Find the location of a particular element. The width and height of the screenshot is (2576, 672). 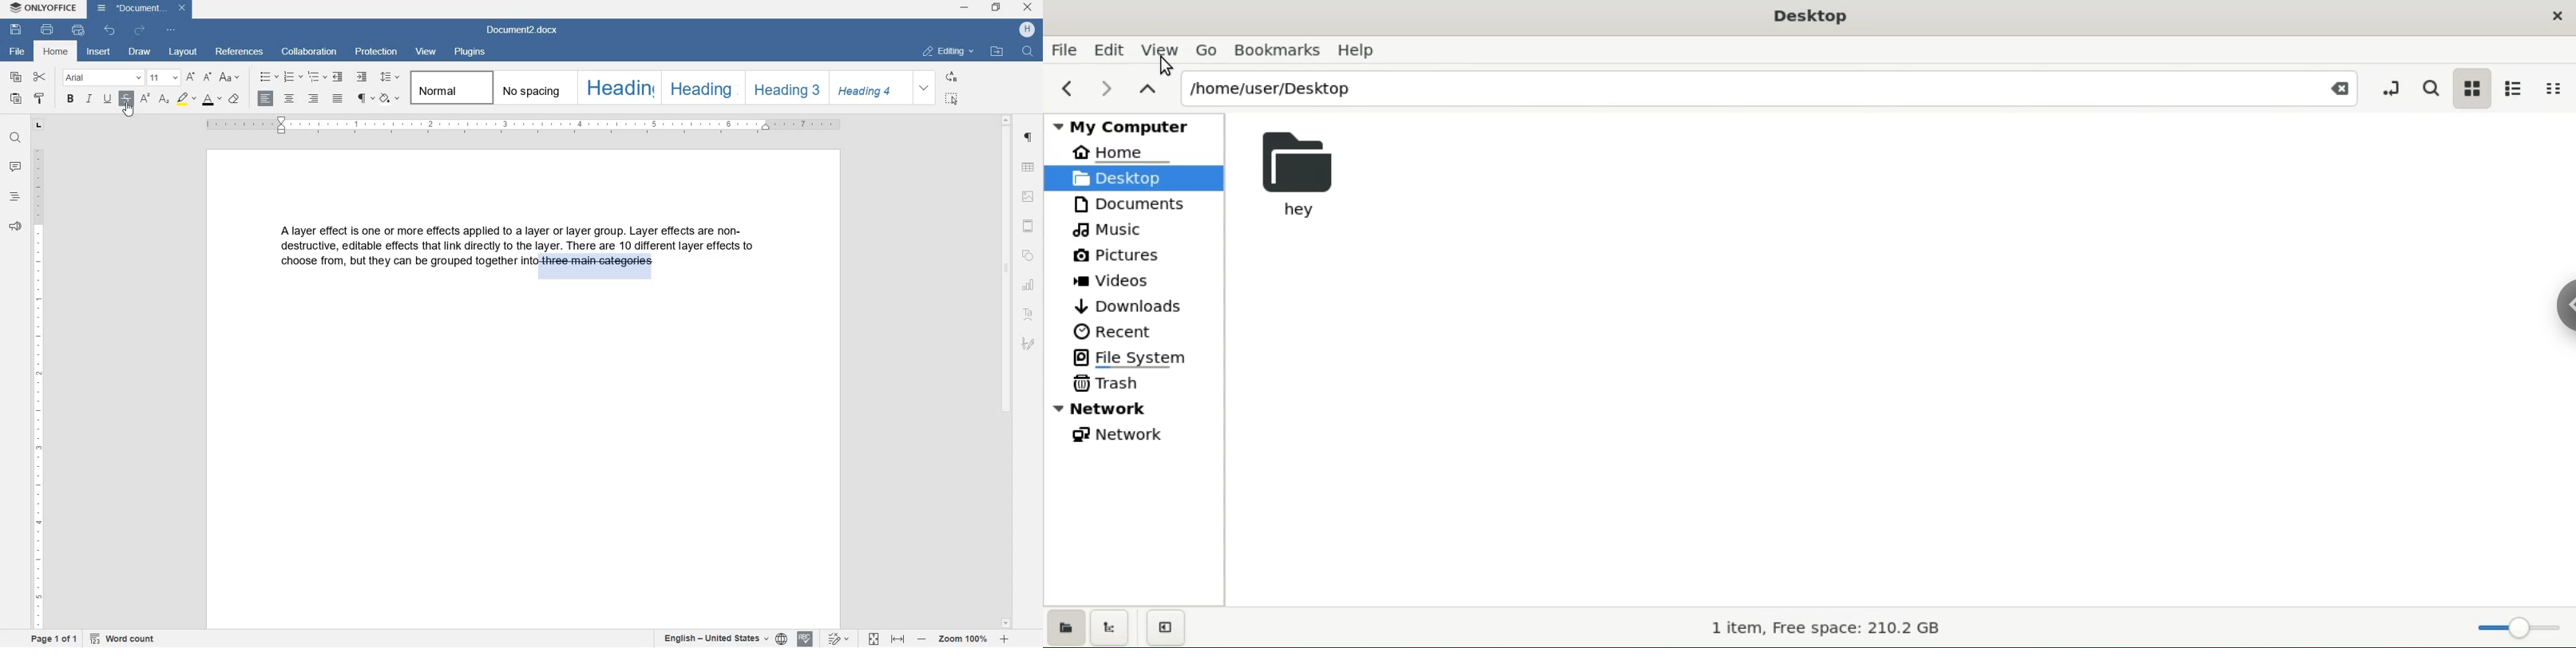

compact view is located at coordinates (2558, 88).